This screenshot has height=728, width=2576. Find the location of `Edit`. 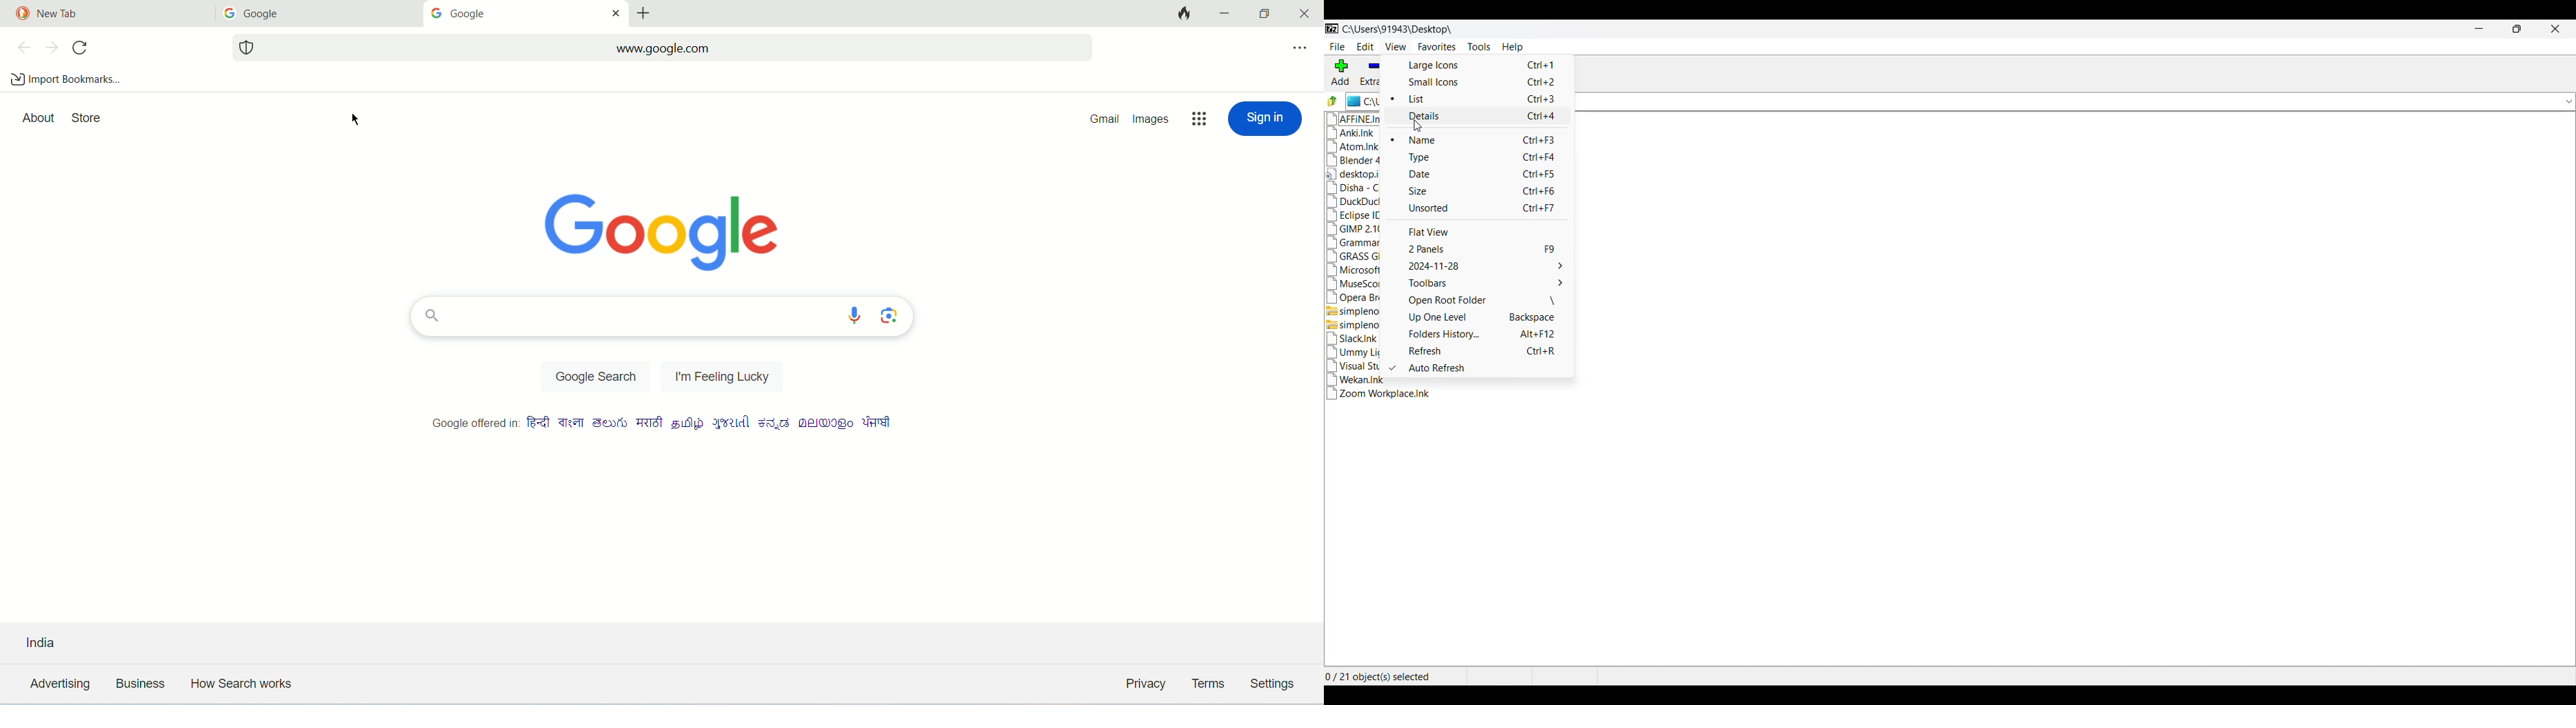

Edit is located at coordinates (1366, 46).